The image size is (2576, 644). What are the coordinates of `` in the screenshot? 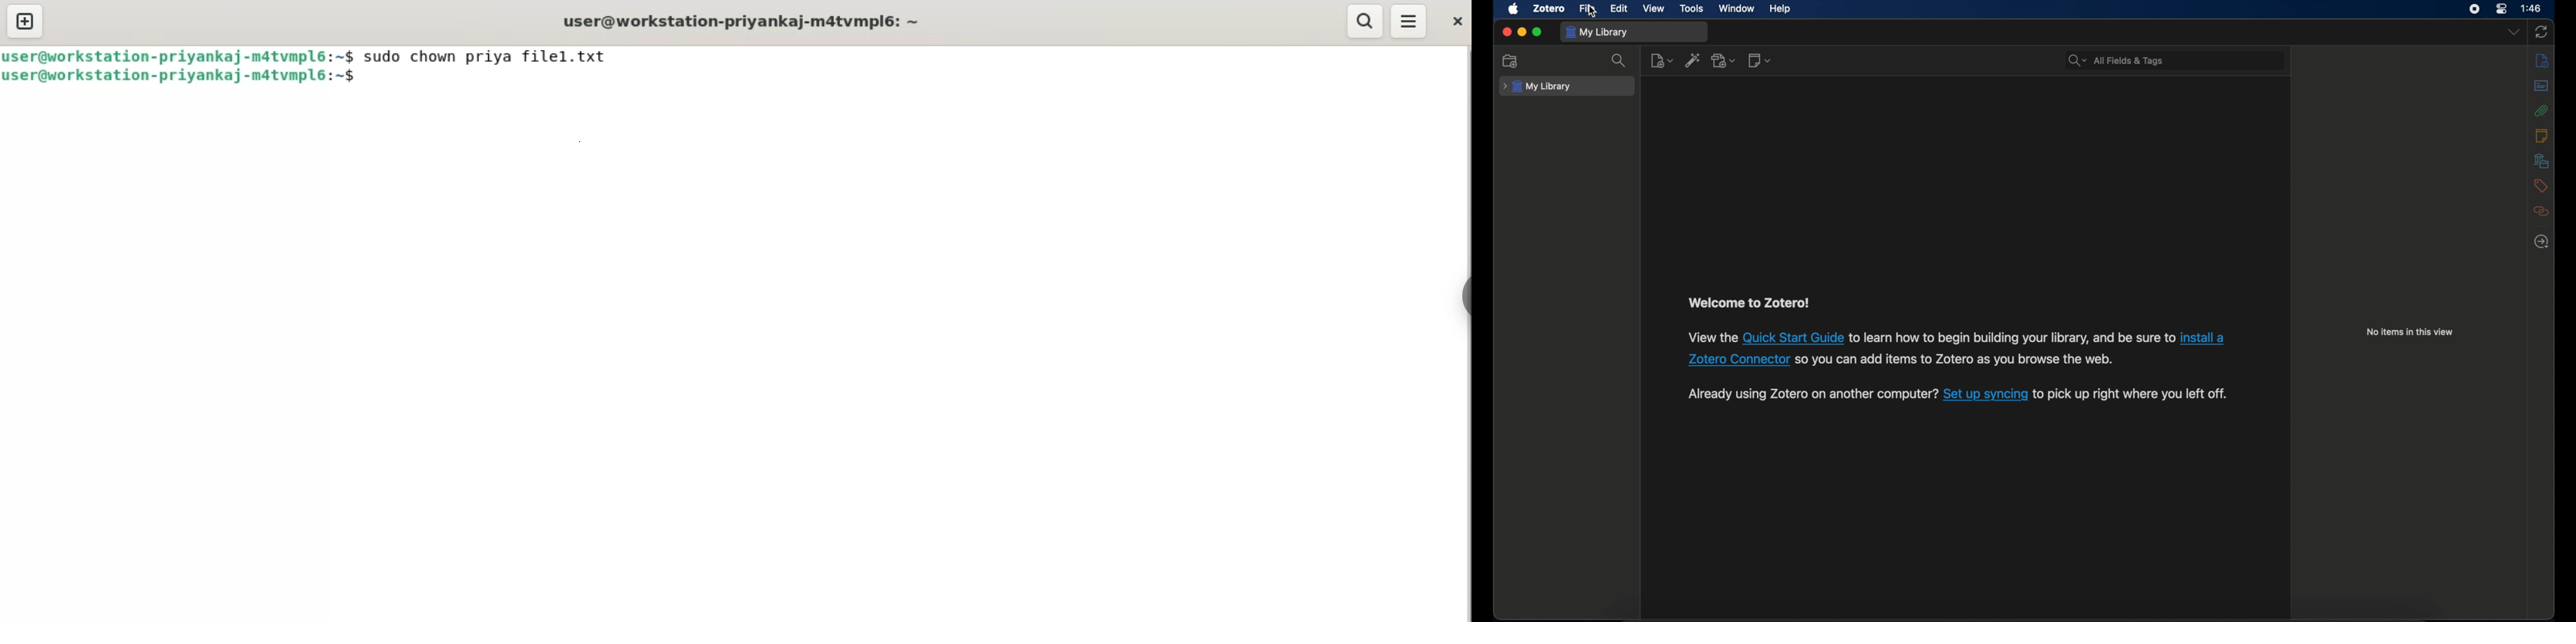 It's located at (1792, 337).